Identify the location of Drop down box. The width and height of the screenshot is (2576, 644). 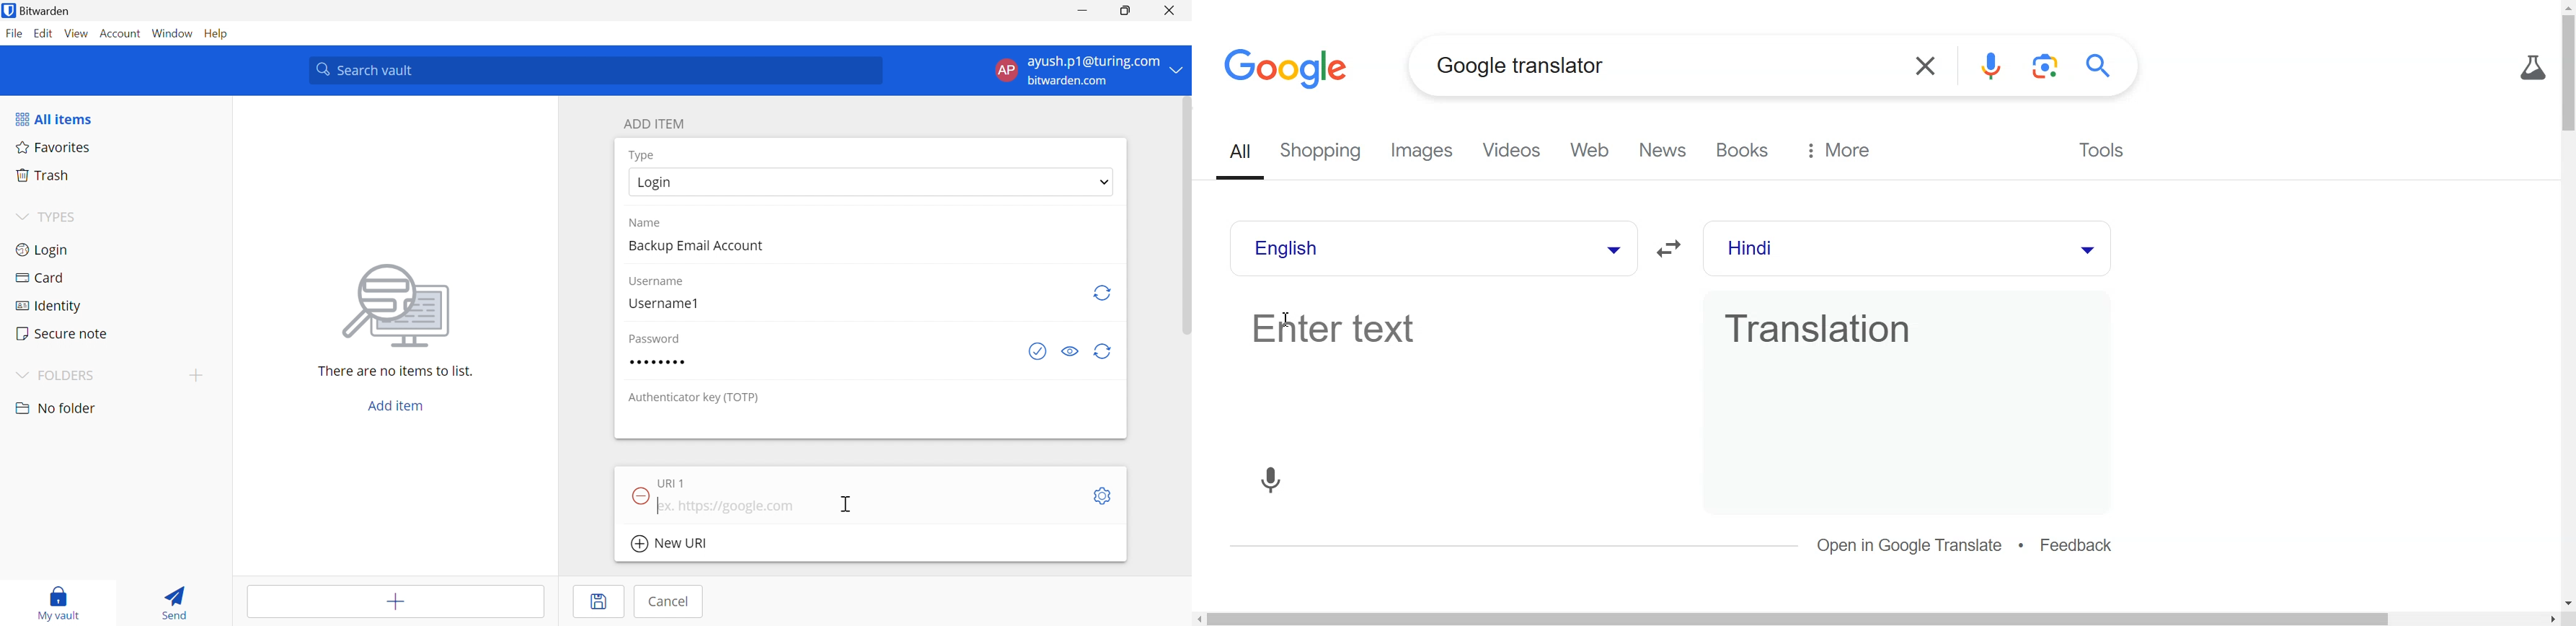
(2085, 248).